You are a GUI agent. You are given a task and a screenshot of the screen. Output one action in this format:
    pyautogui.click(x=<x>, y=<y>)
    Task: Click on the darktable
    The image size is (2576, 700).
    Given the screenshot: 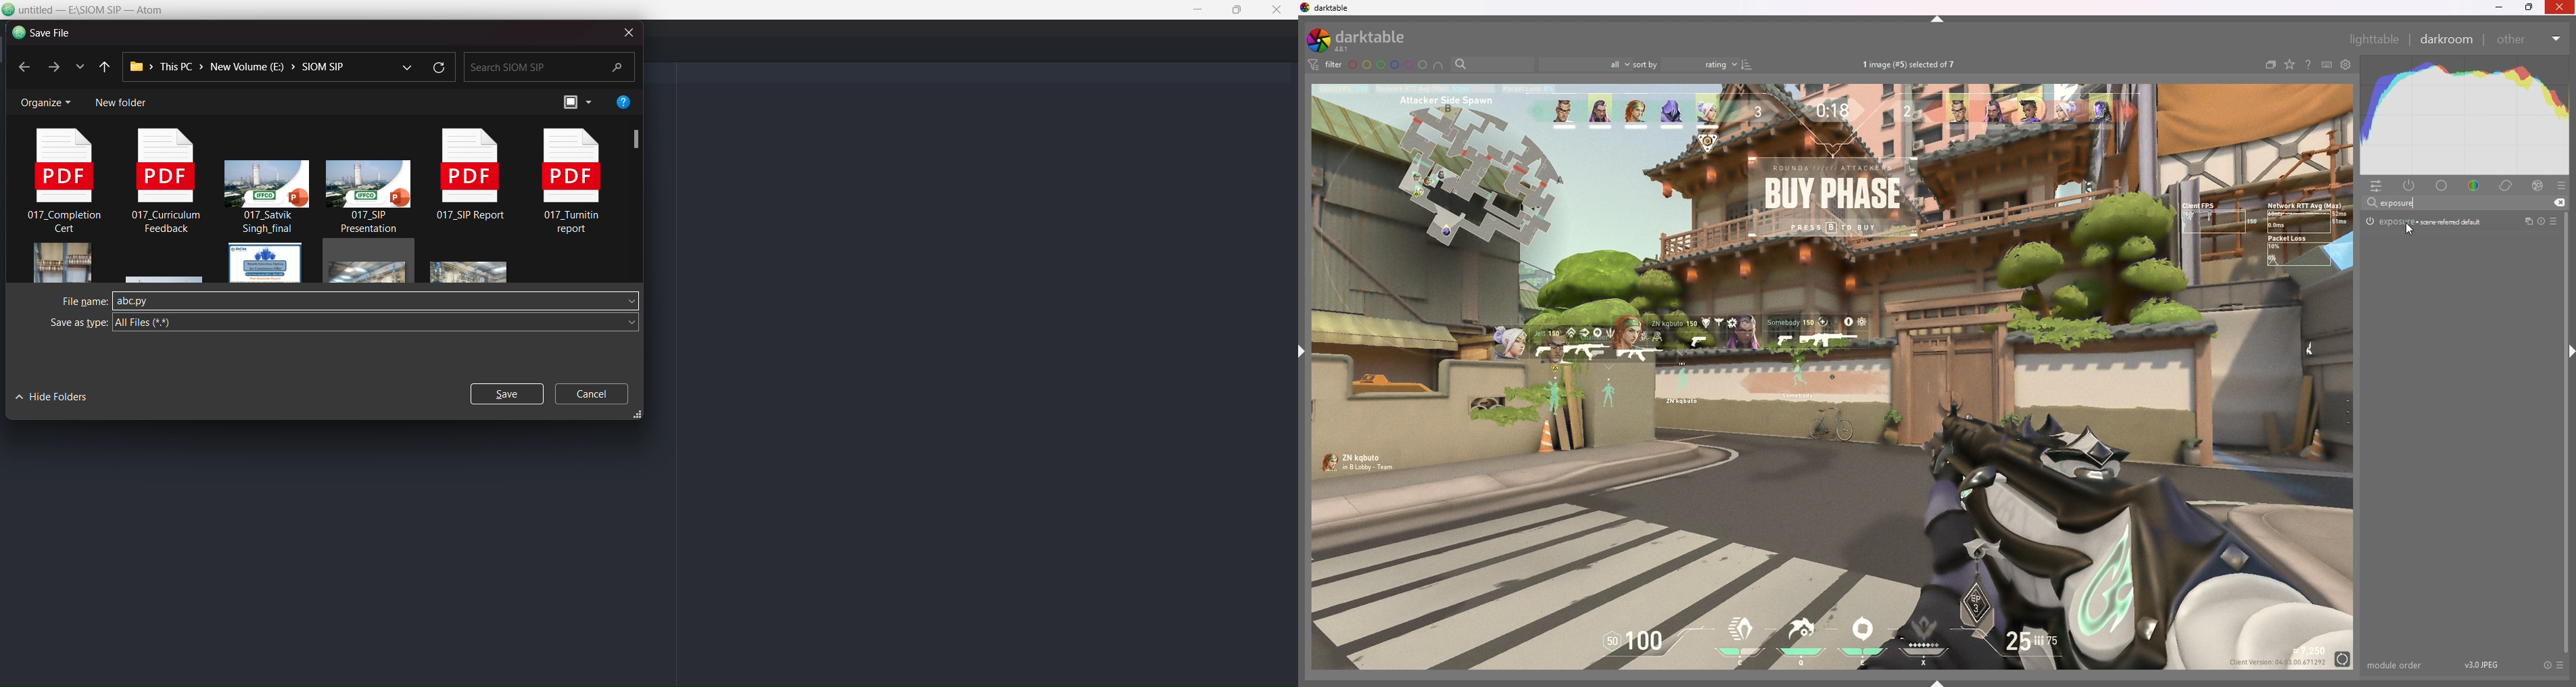 What is the action you would take?
    pyautogui.click(x=1365, y=40)
    